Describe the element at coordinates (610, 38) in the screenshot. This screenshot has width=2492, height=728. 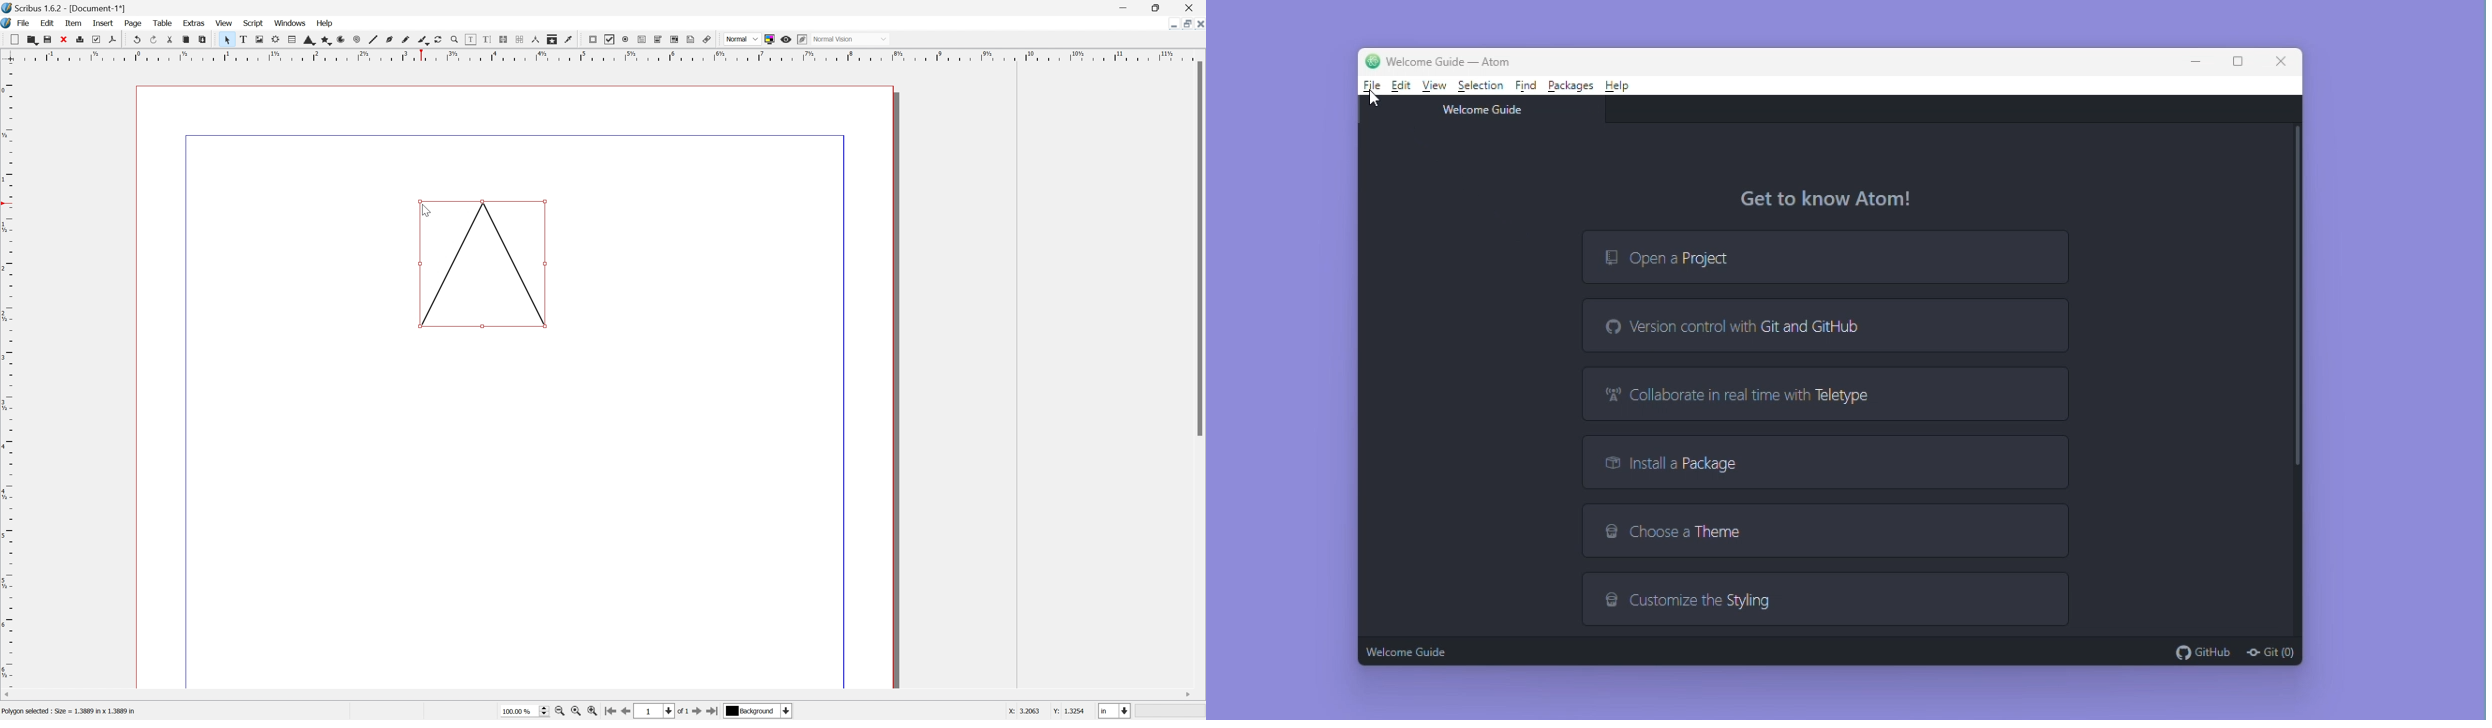
I see `PDF checkbox` at that location.